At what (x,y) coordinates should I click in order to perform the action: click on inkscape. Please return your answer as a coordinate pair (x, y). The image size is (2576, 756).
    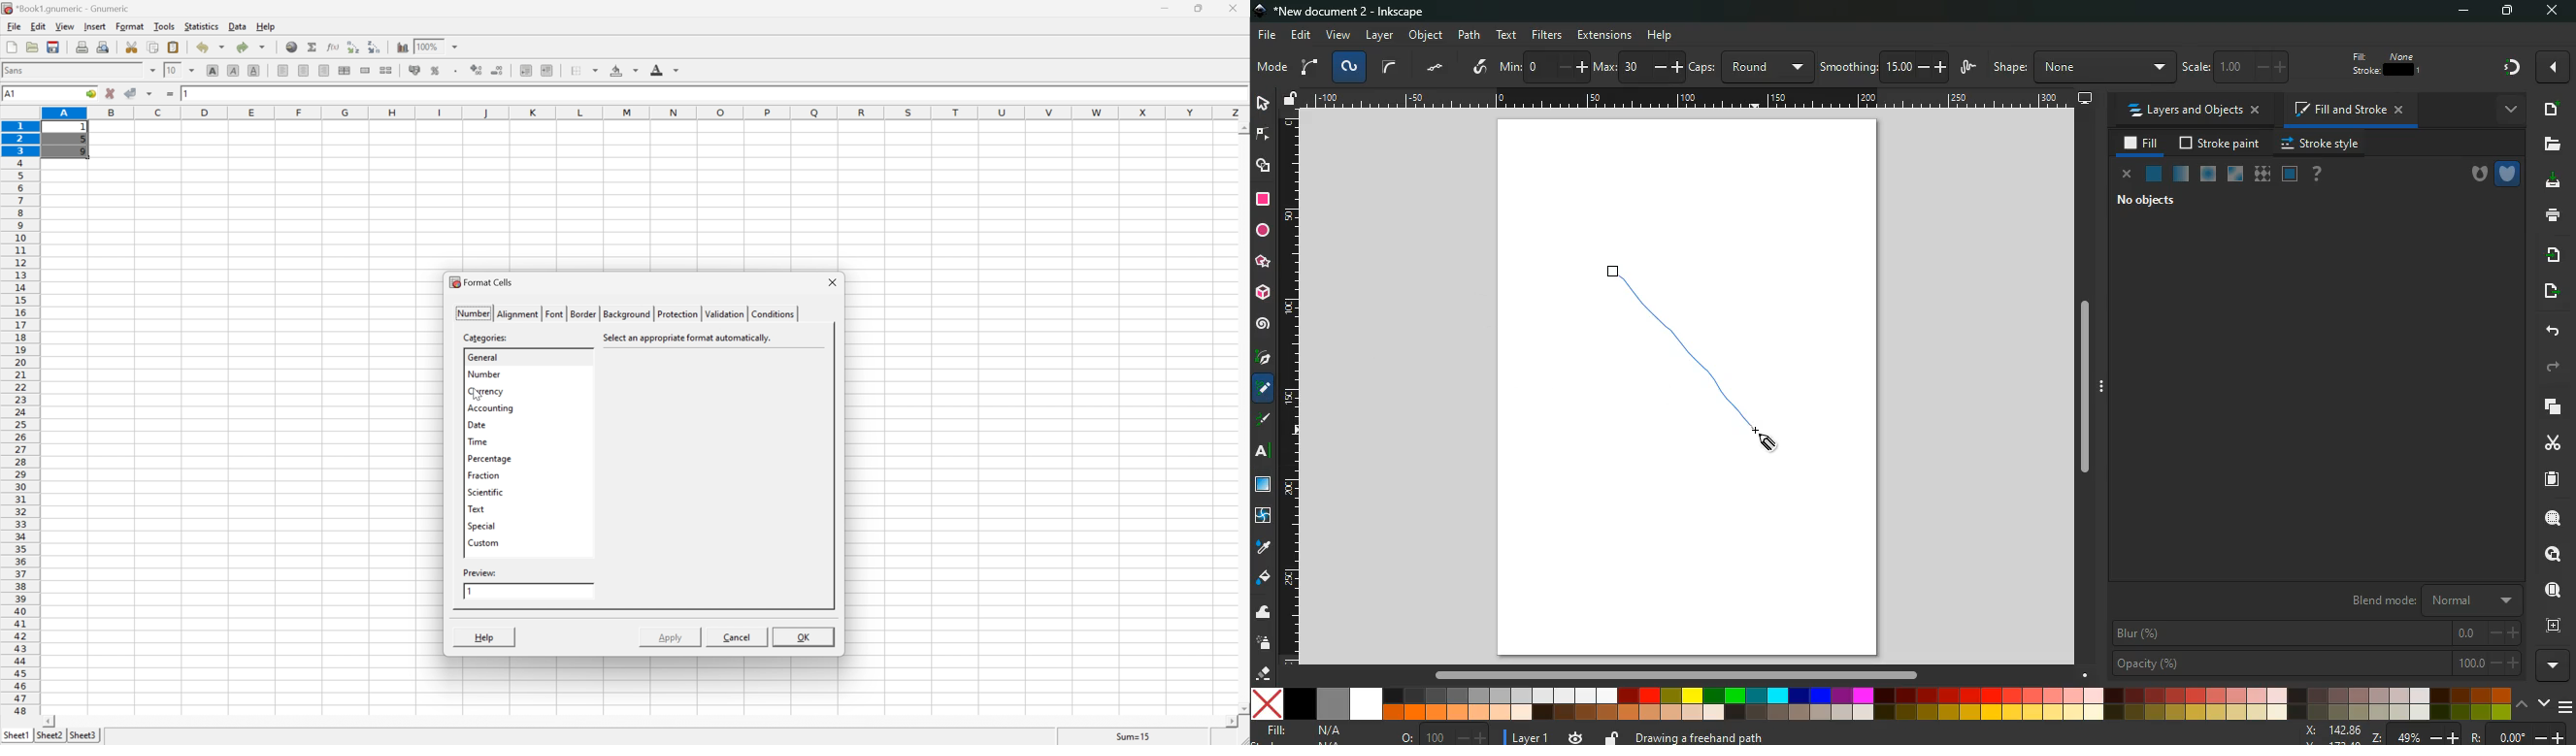
    Looking at the image, I should click on (1353, 11).